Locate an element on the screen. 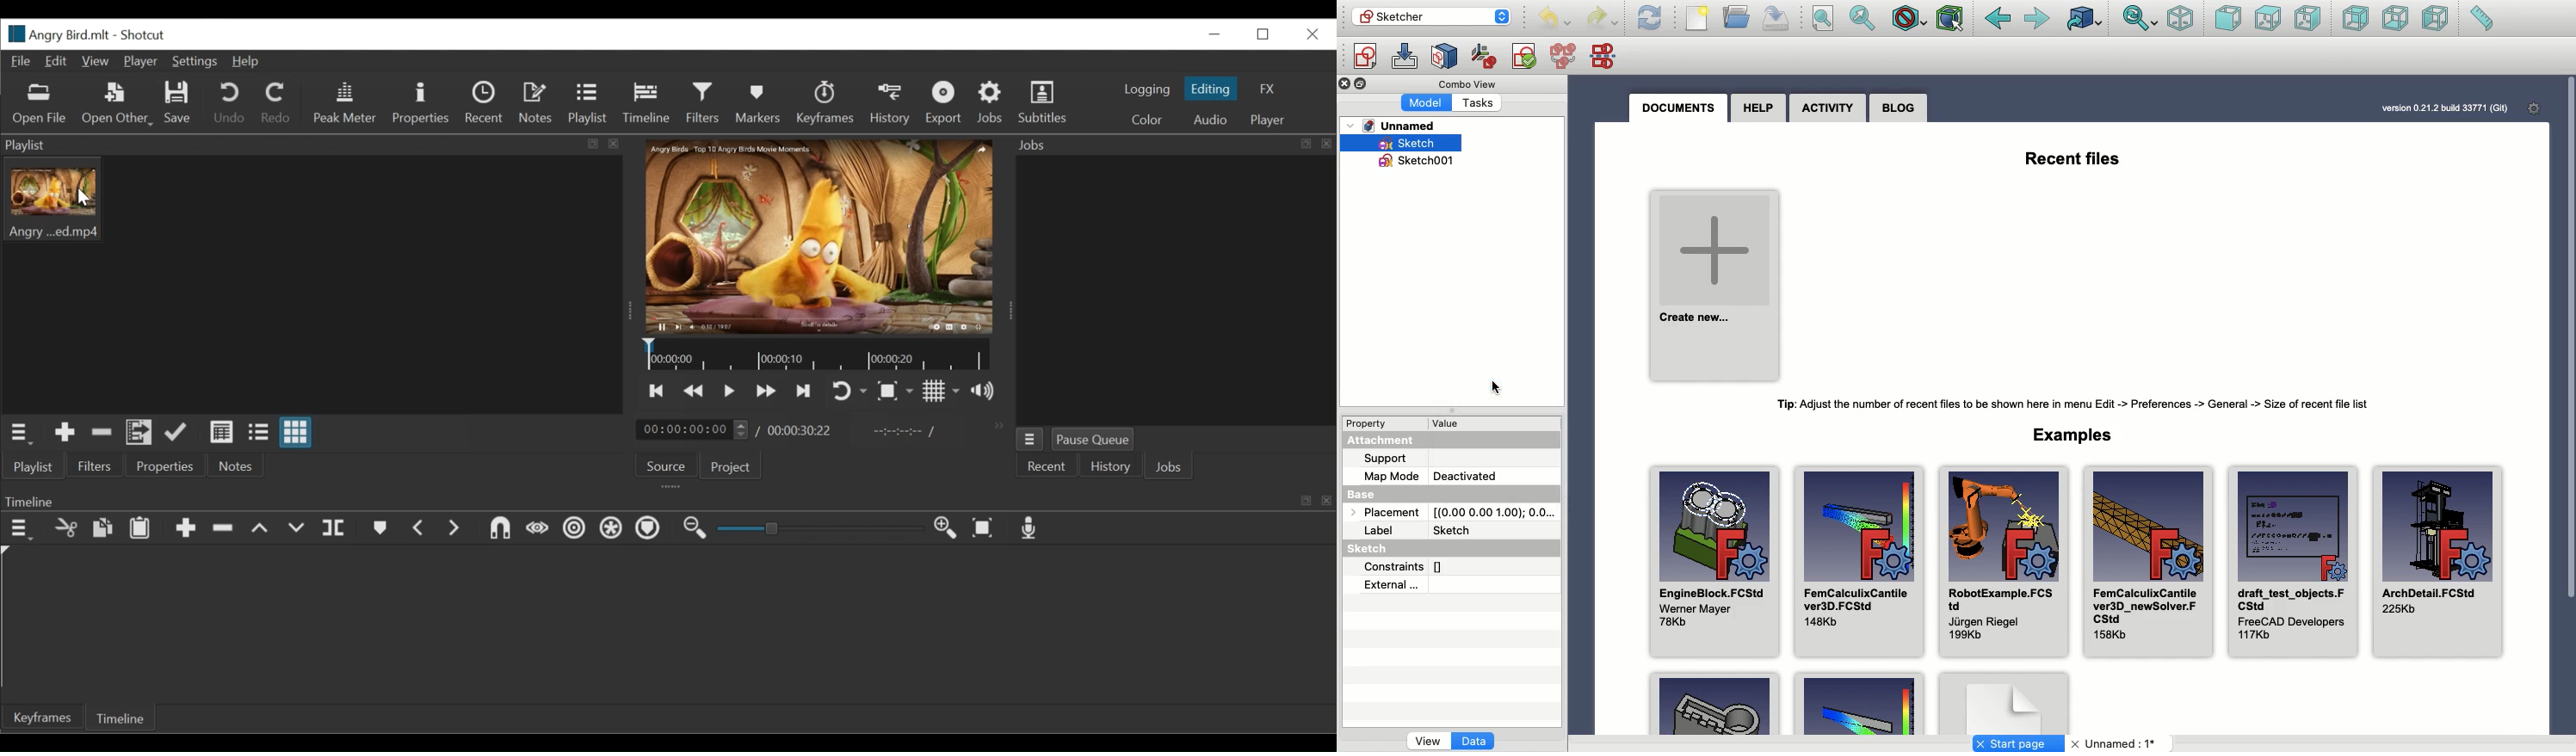  EngineBlock is located at coordinates (1713, 555).